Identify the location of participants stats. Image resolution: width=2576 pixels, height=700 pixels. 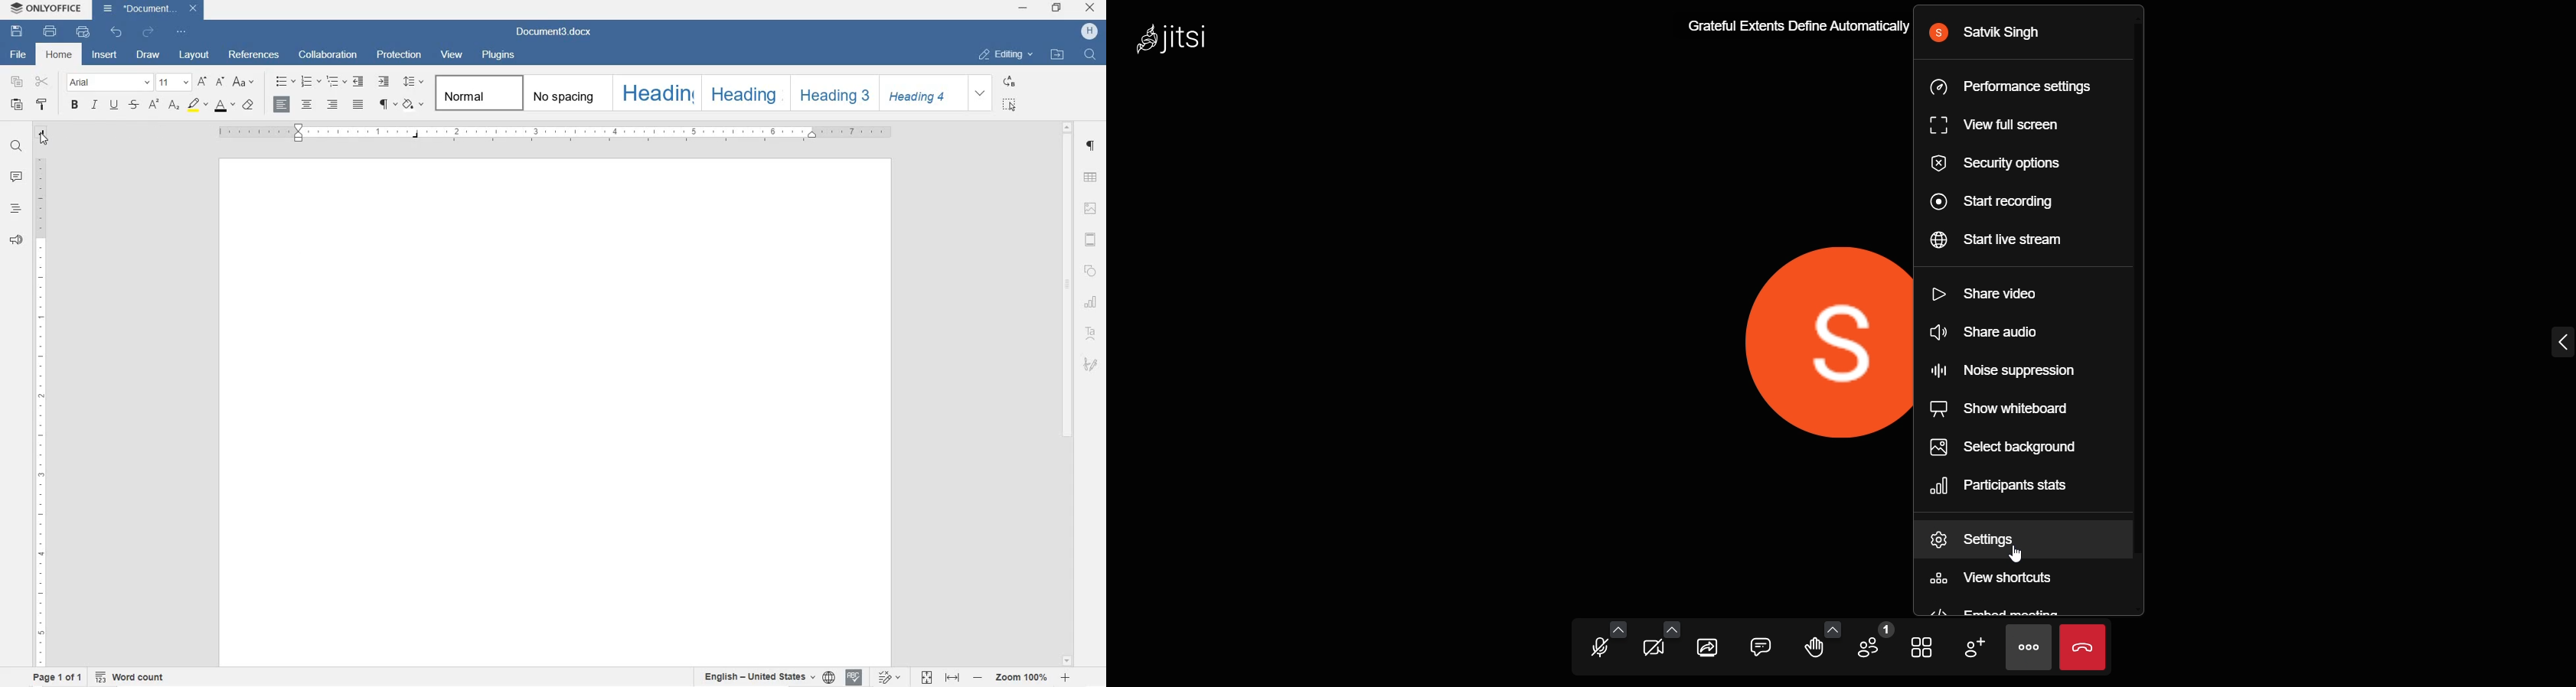
(2003, 484).